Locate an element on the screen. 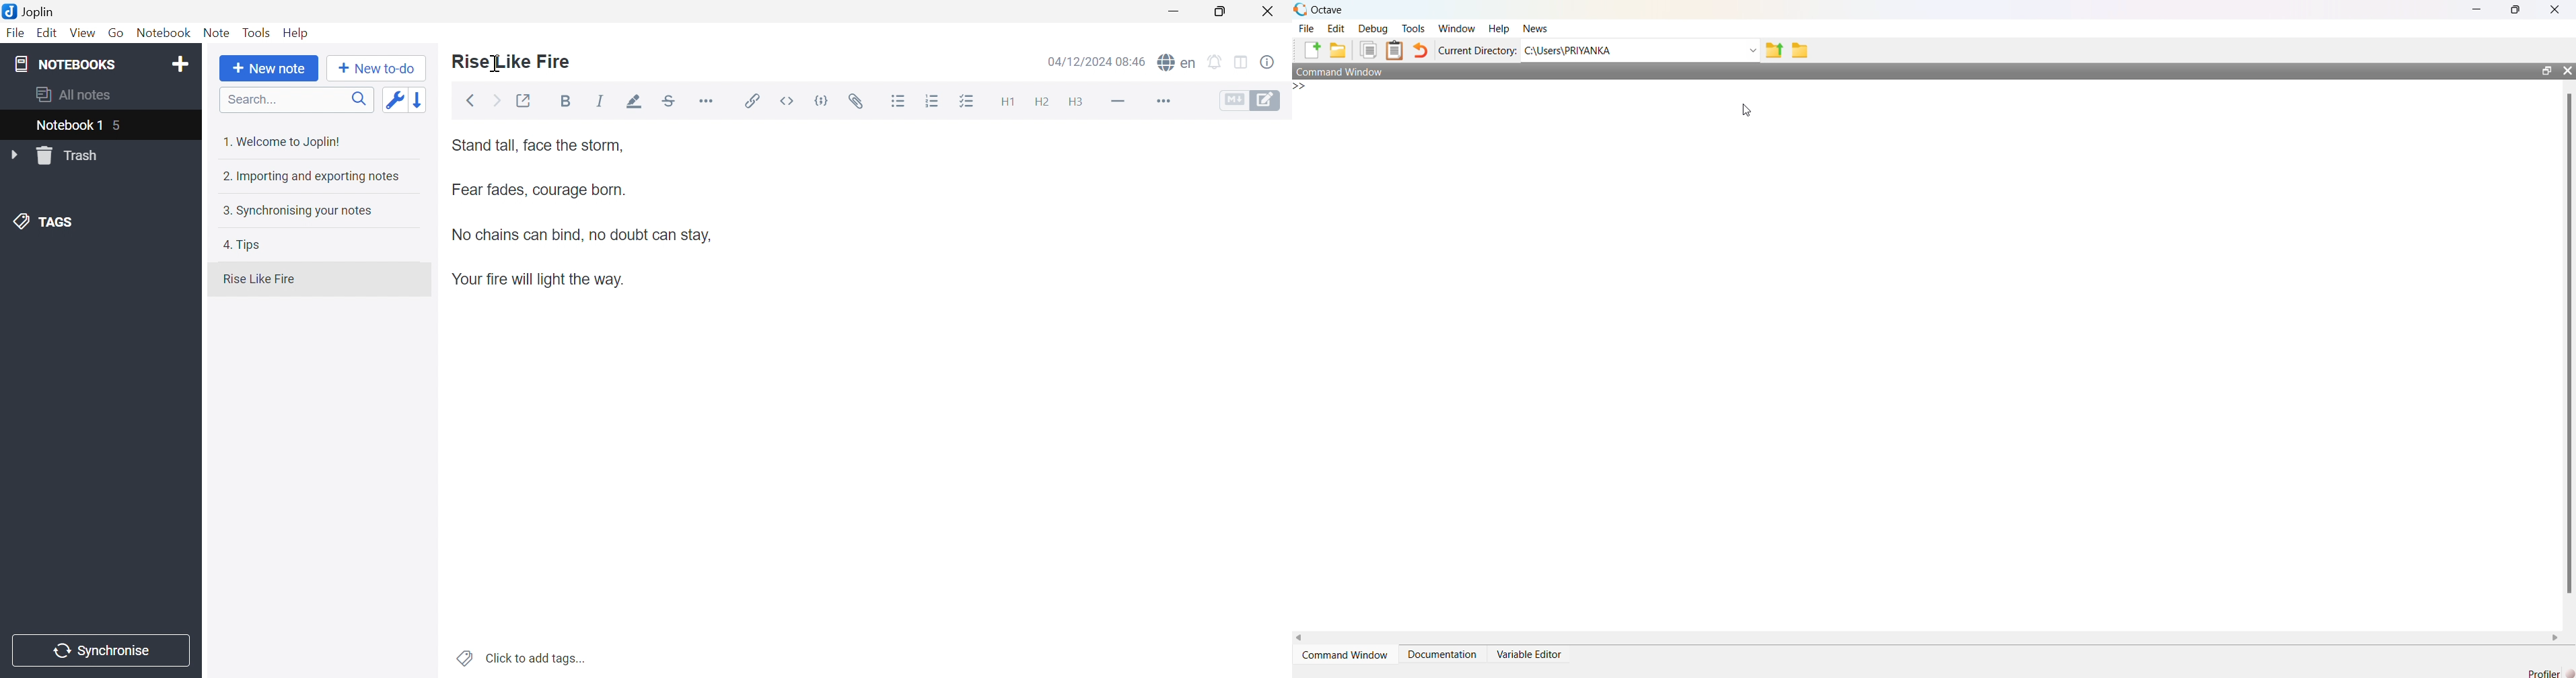  Spell checker is located at coordinates (1180, 62).